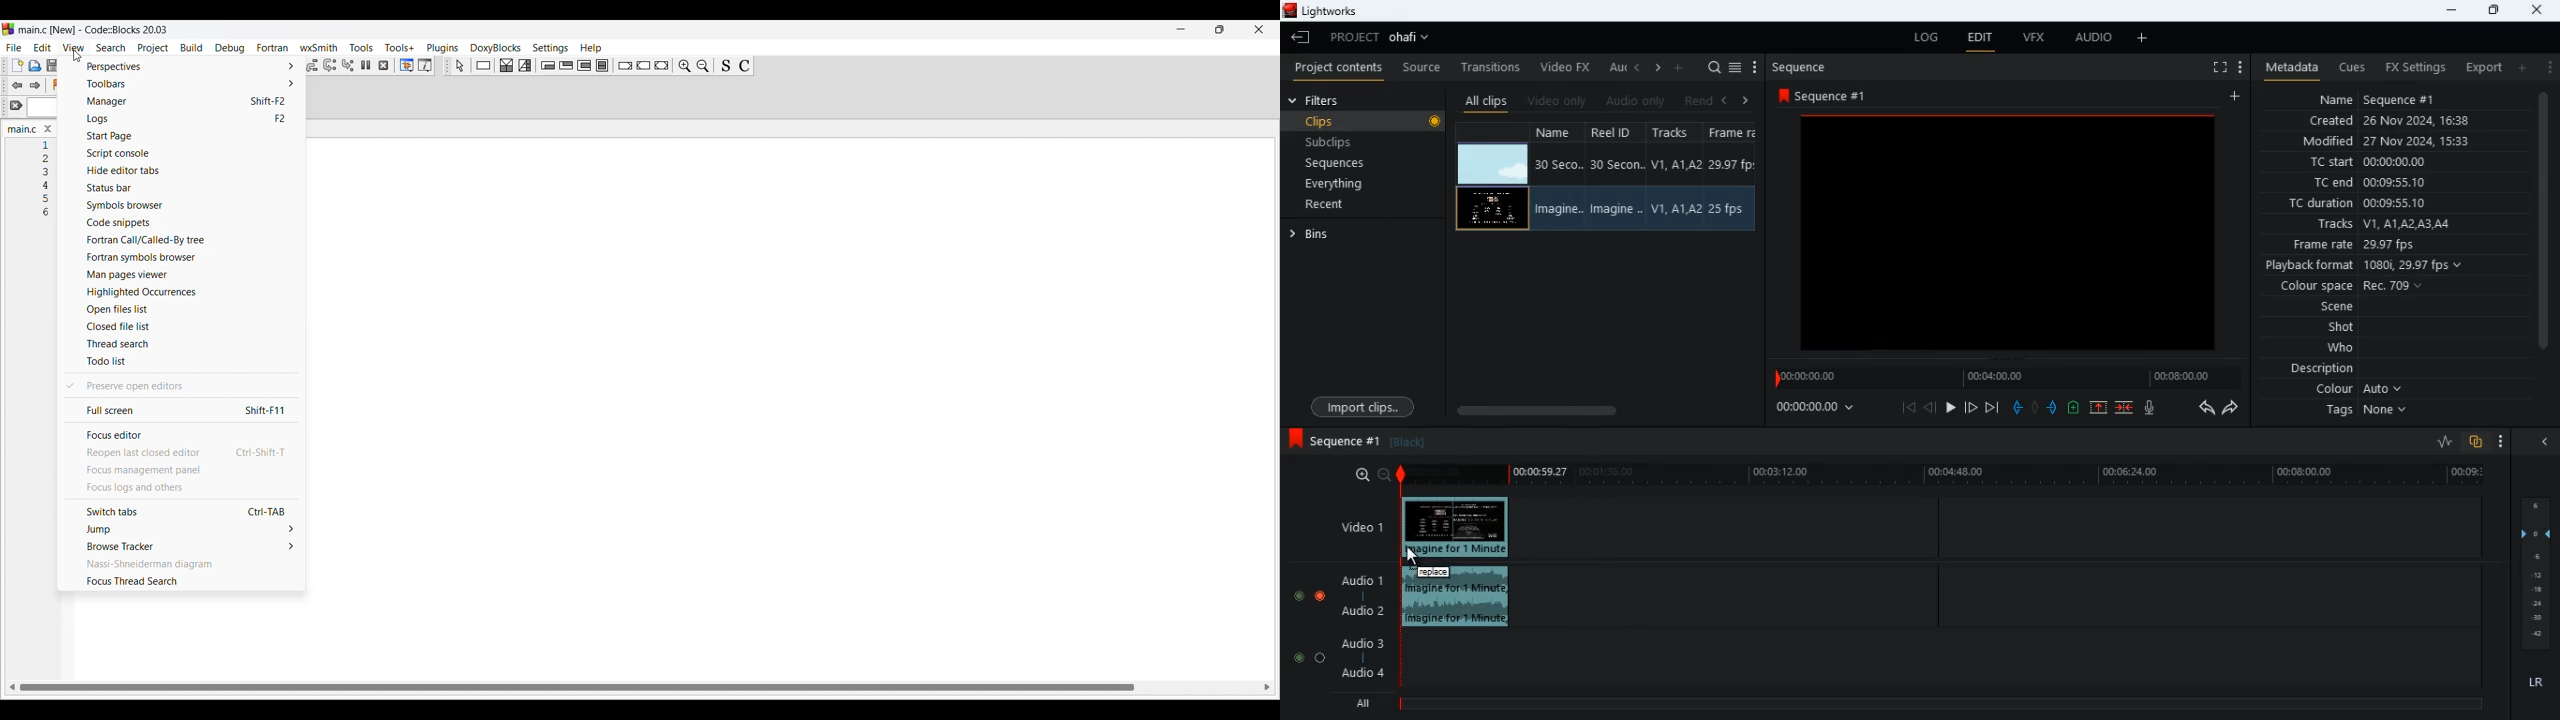 This screenshot has height=728, width=2576. Describe the element at coordinates (551, 48) in the screenshot. I see `Settings menu` at that location.